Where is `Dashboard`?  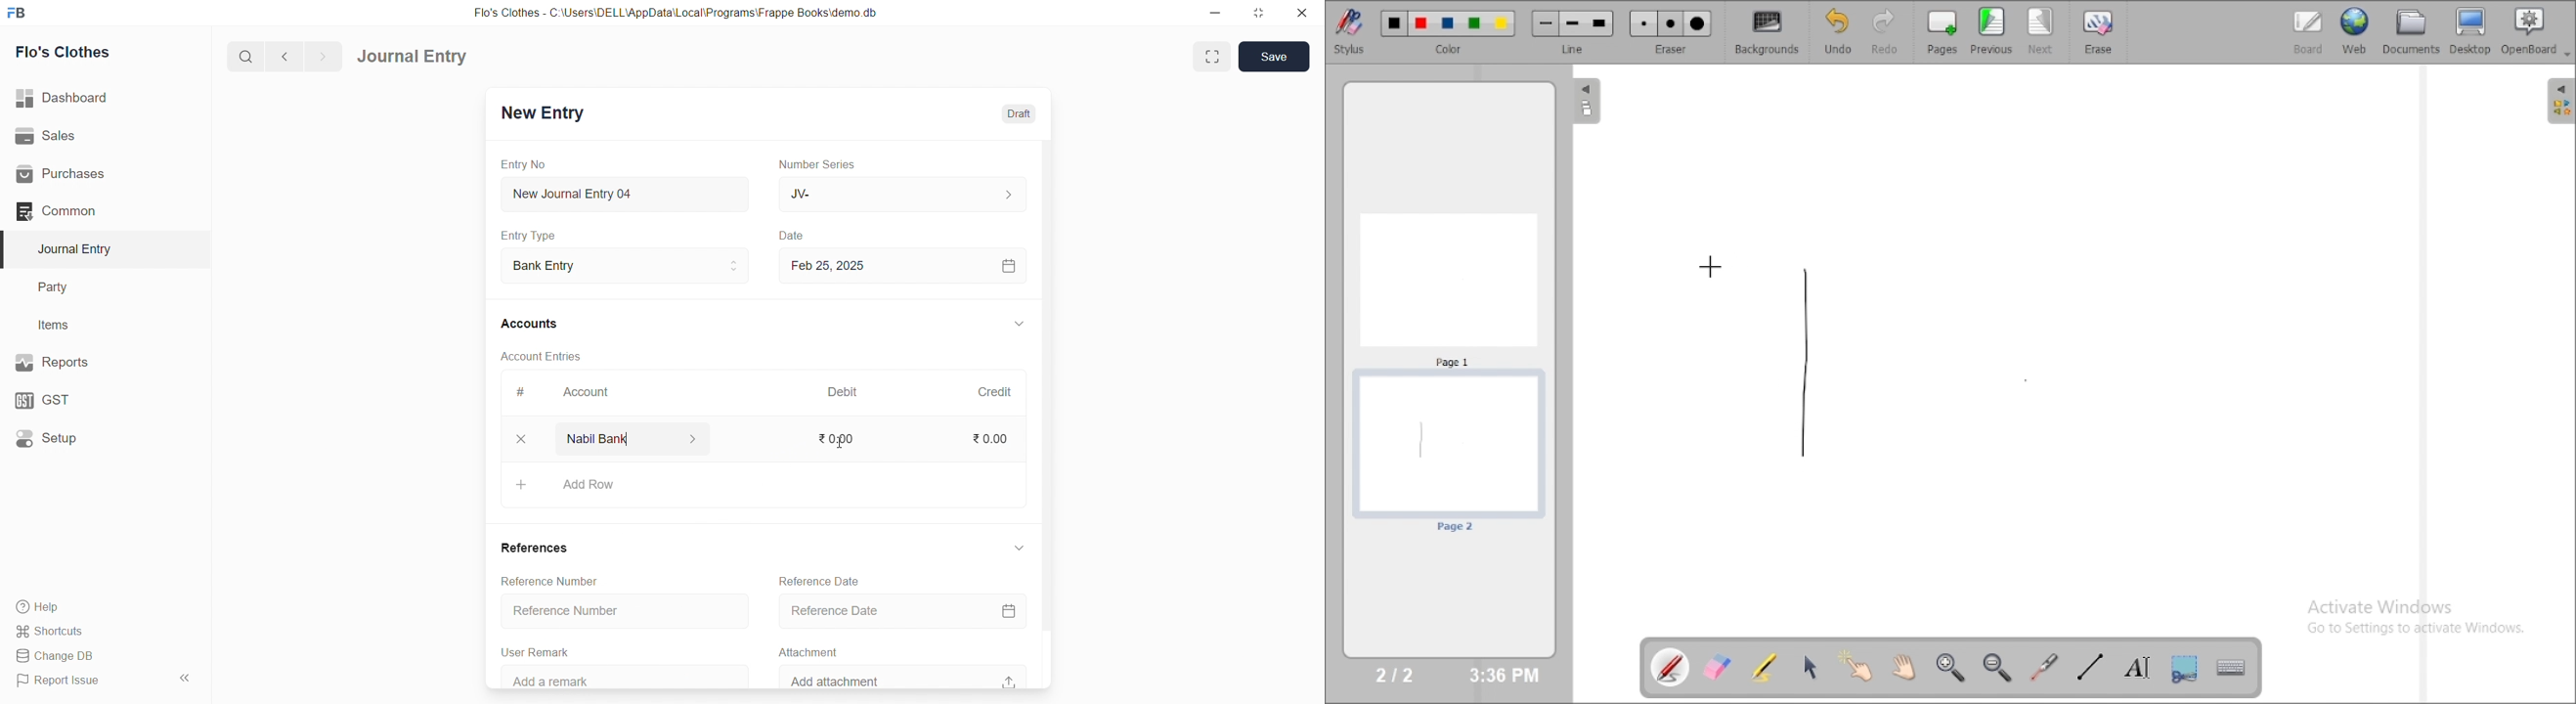 Dashboard is located at coordinates (101, 98).